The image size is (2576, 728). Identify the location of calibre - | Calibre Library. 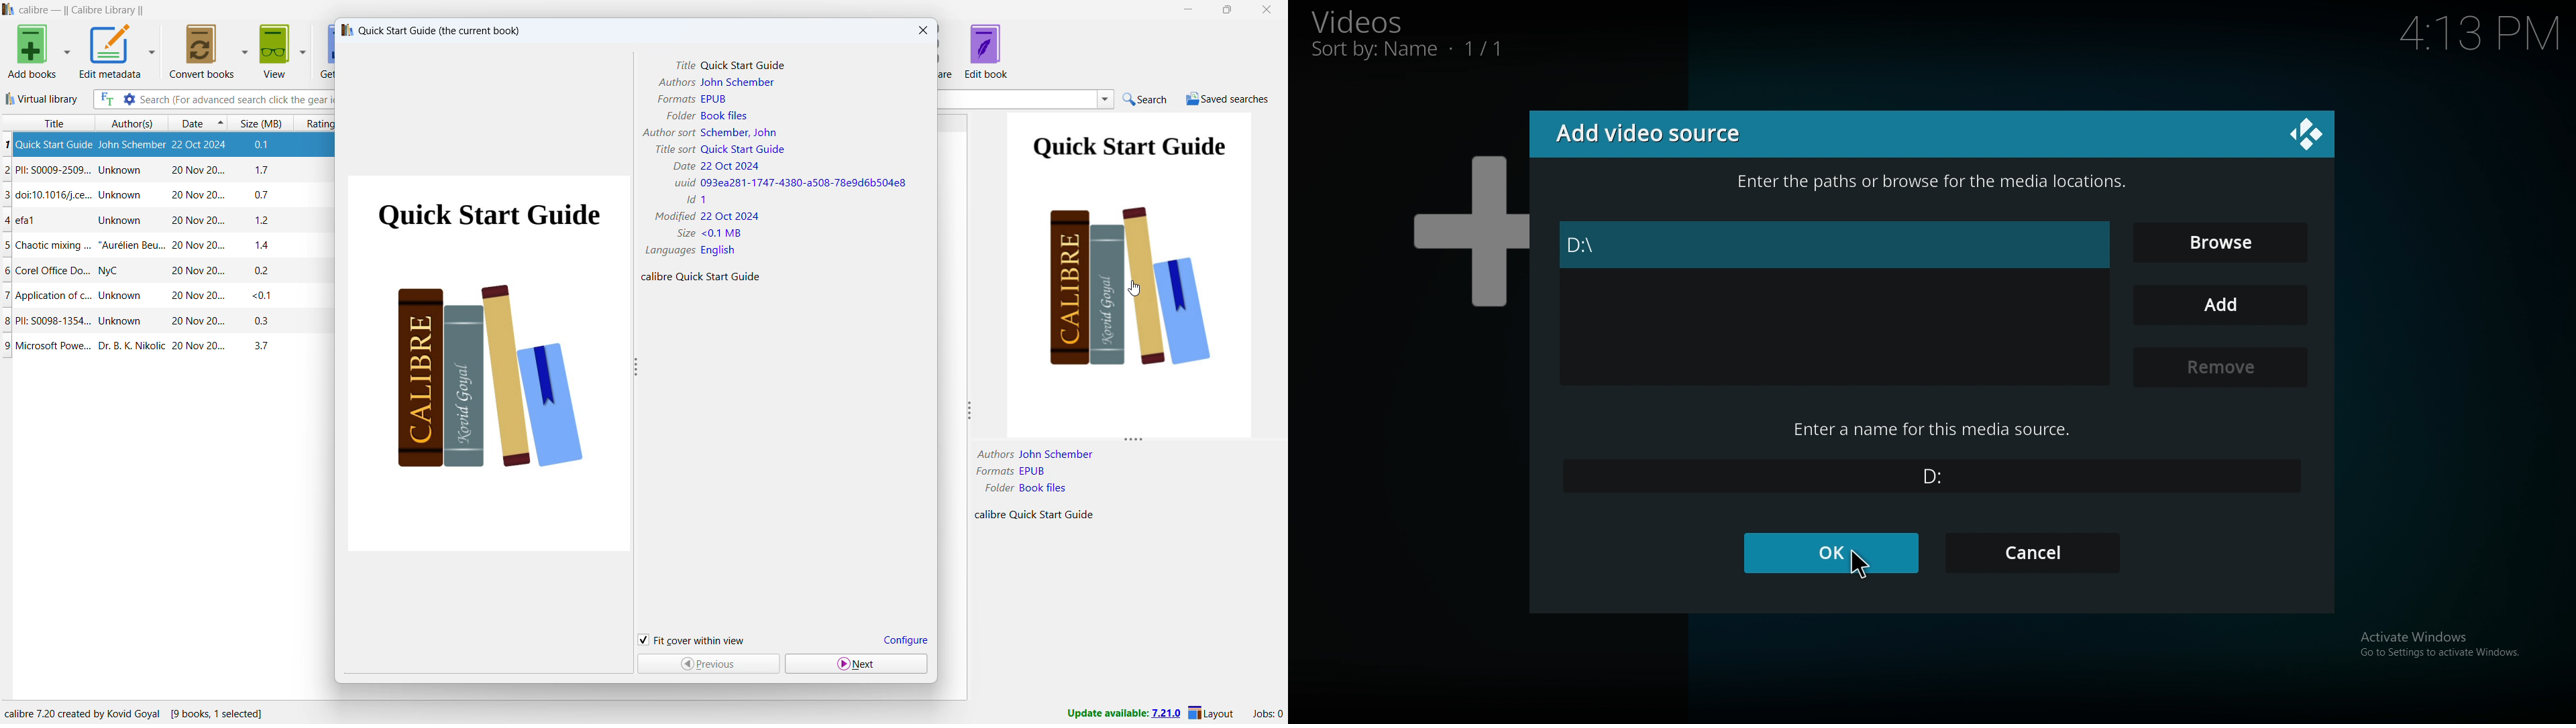
(81, 10).